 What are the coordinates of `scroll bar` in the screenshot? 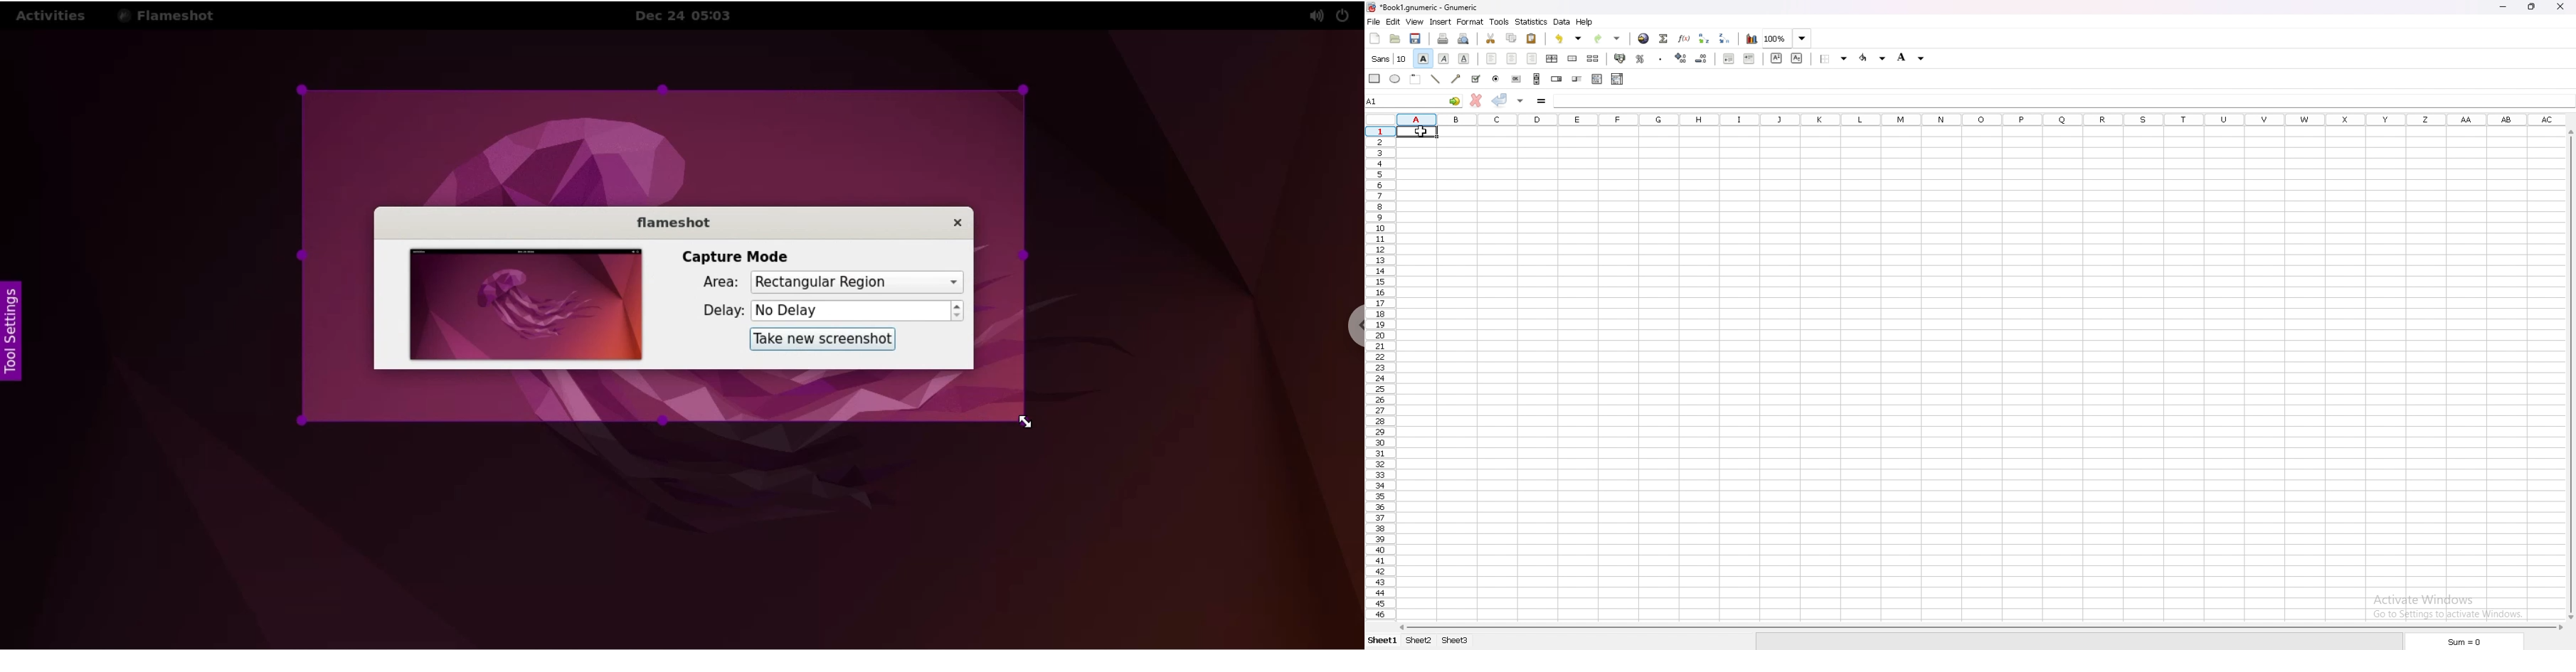 It's located at (2571, 374).